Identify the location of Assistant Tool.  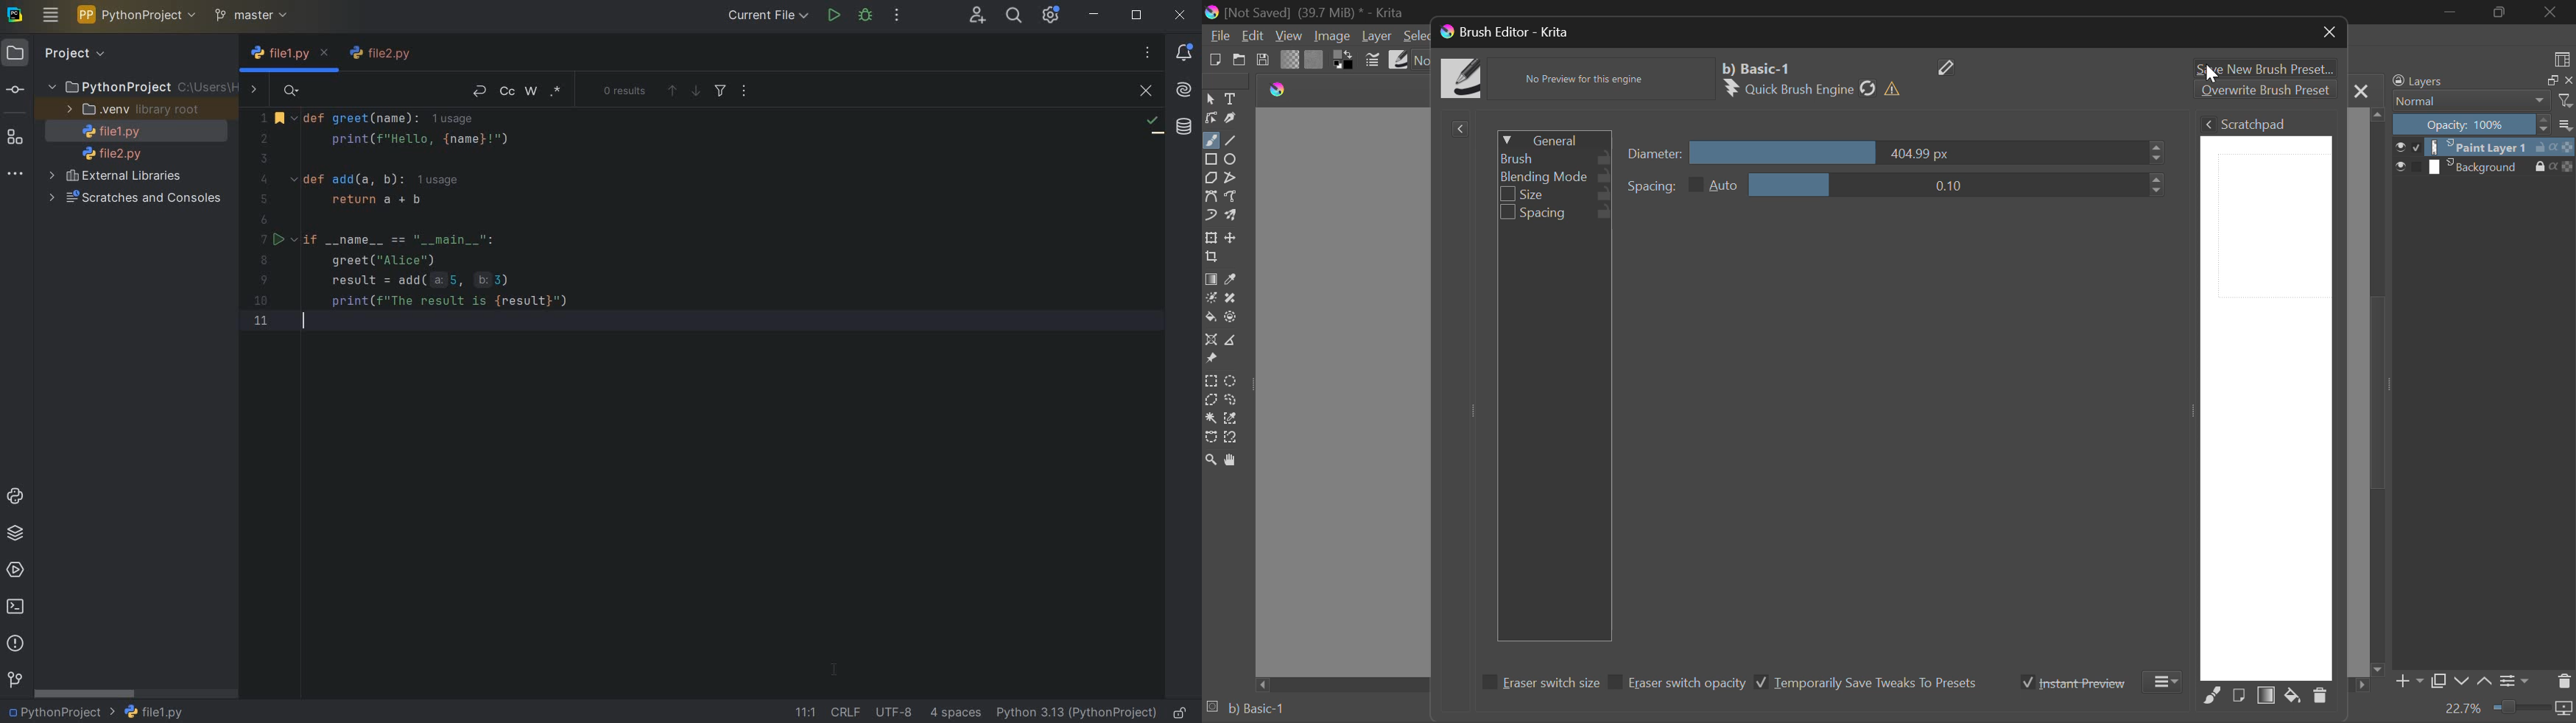
(1212, 340).